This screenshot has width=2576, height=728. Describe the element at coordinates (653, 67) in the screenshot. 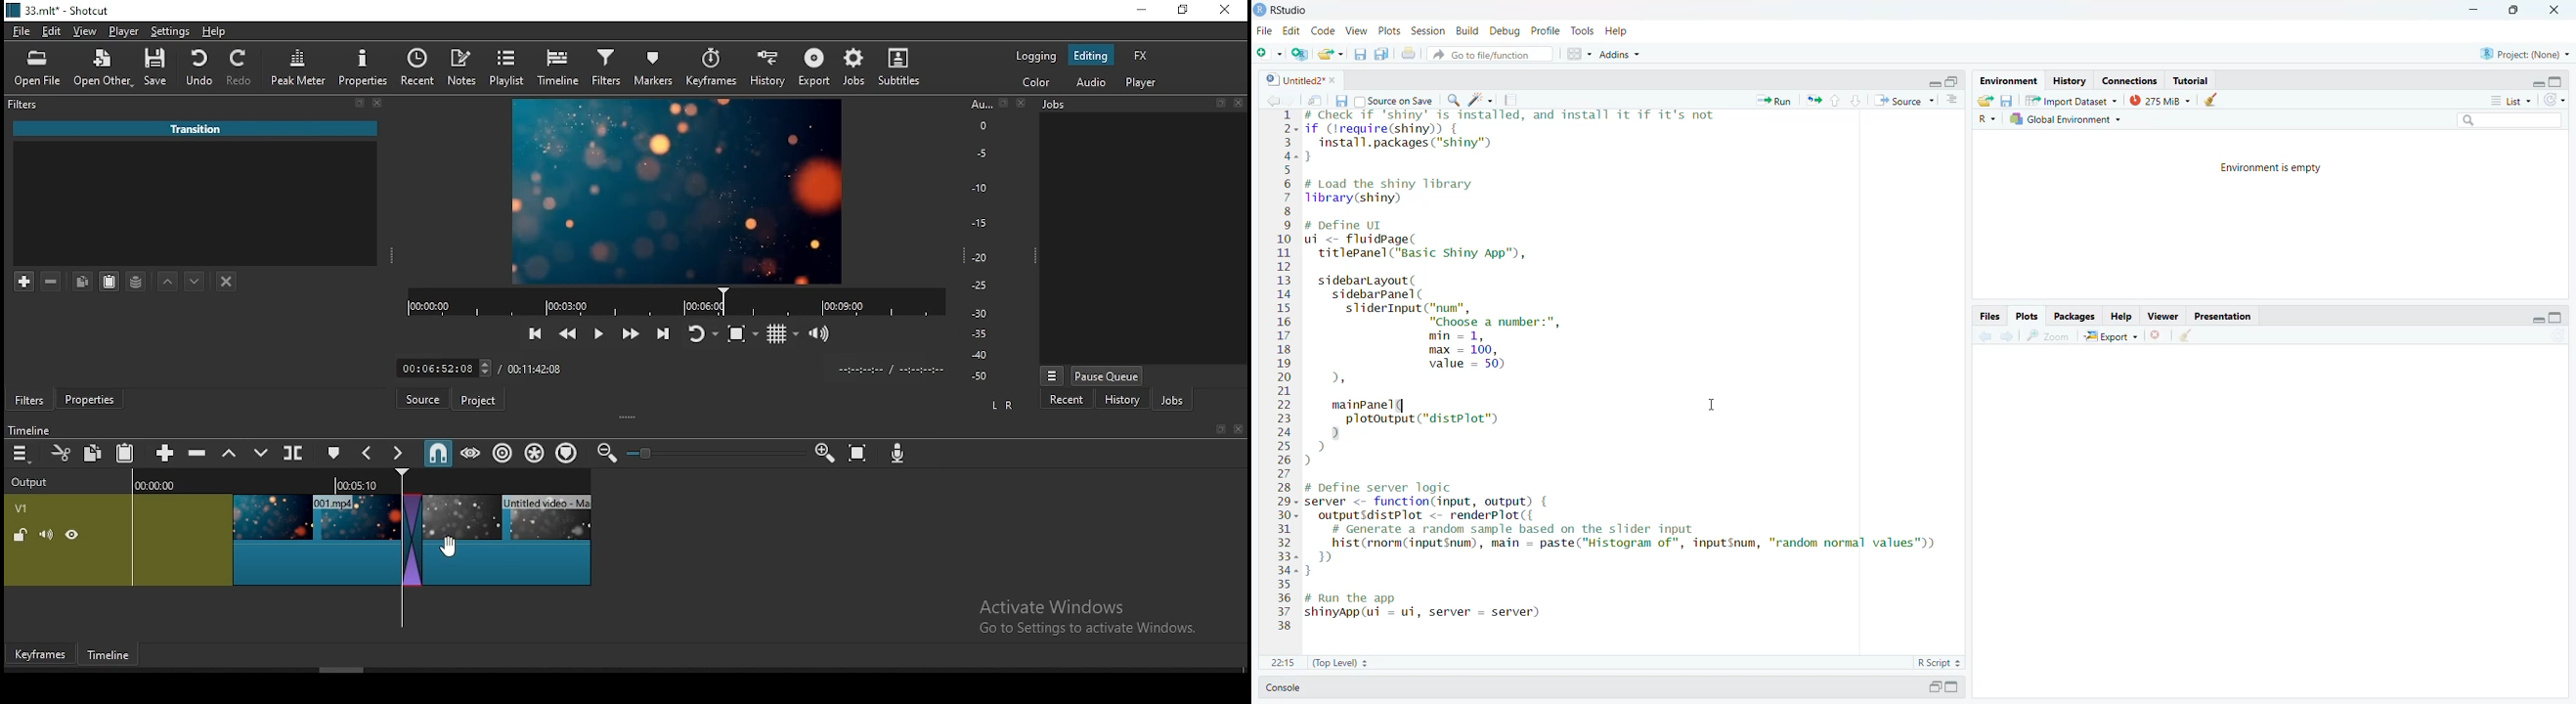

I see `markers` at that location.